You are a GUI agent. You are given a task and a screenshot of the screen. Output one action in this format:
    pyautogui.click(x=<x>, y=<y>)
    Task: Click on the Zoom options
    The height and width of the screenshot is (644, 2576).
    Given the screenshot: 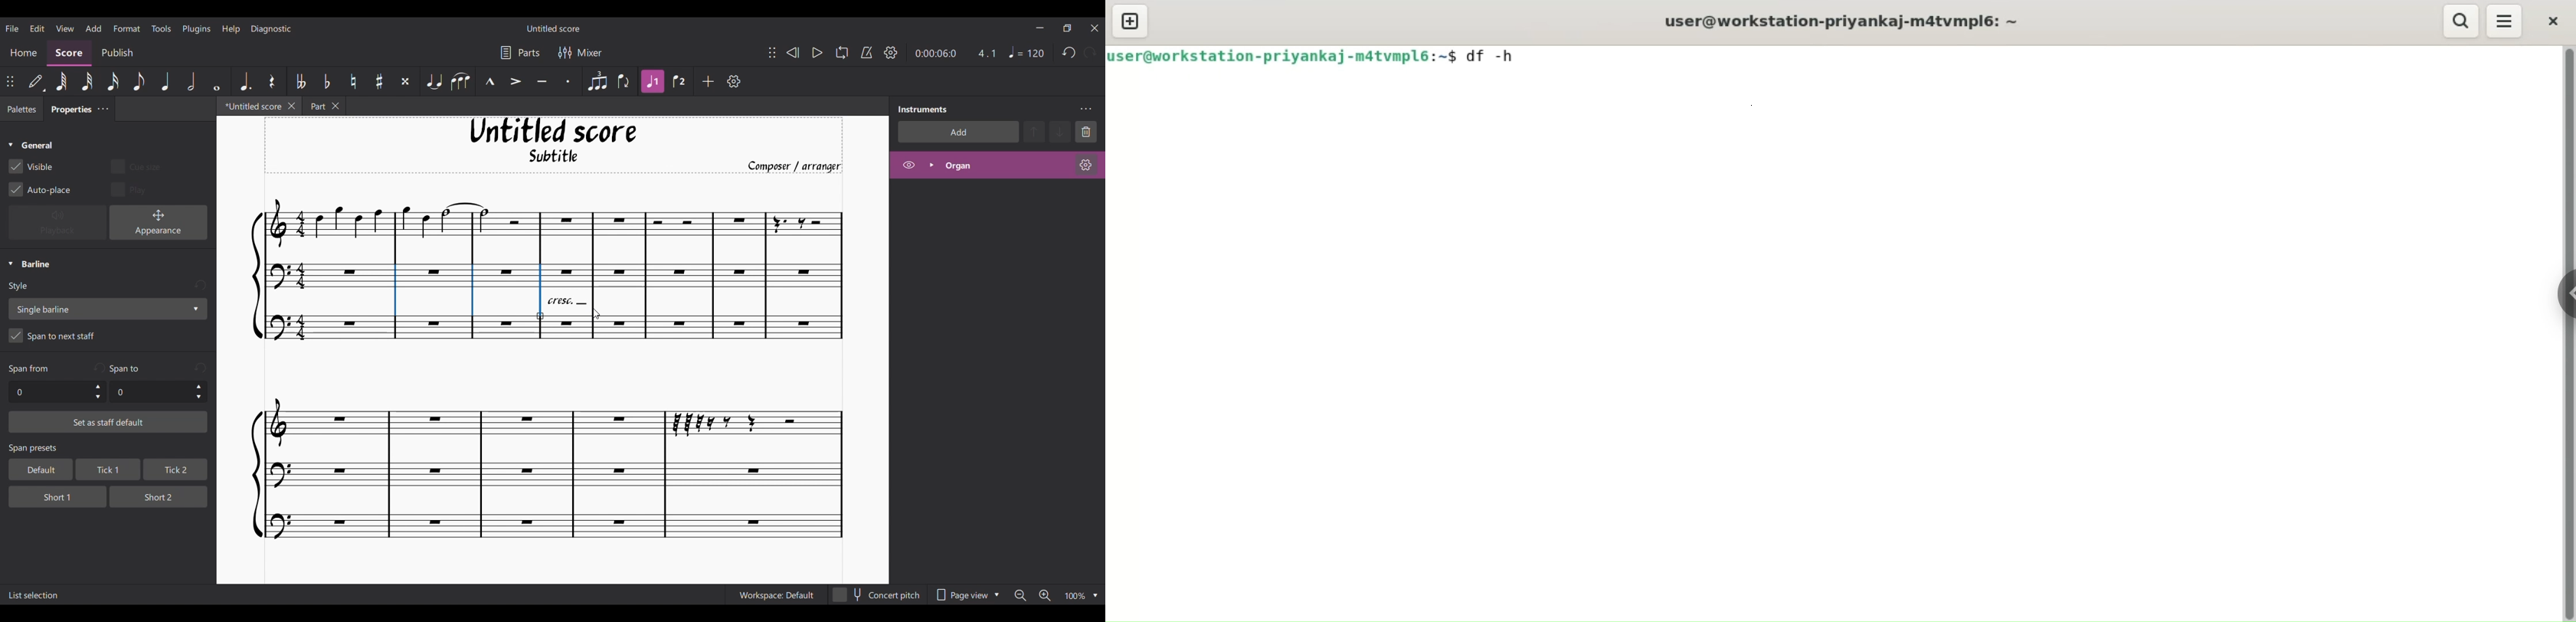 What is the action you would take?
    pyautogui.click(x=1096, y=596)
    